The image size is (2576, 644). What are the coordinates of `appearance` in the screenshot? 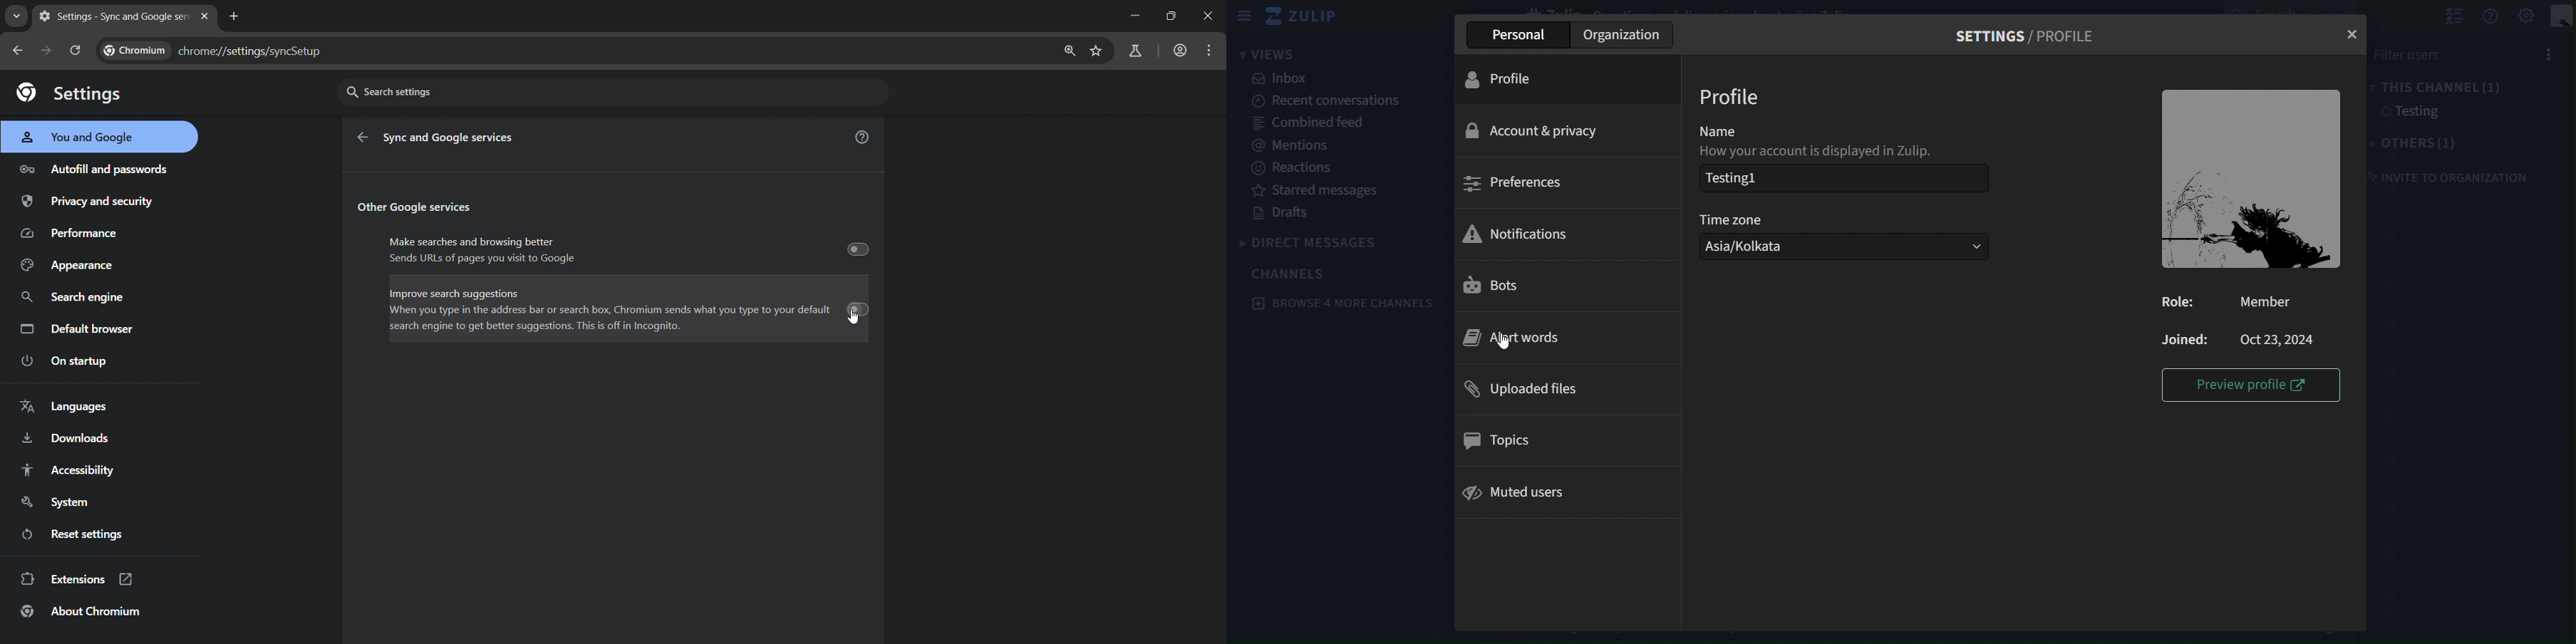 It's located at (65, 267).